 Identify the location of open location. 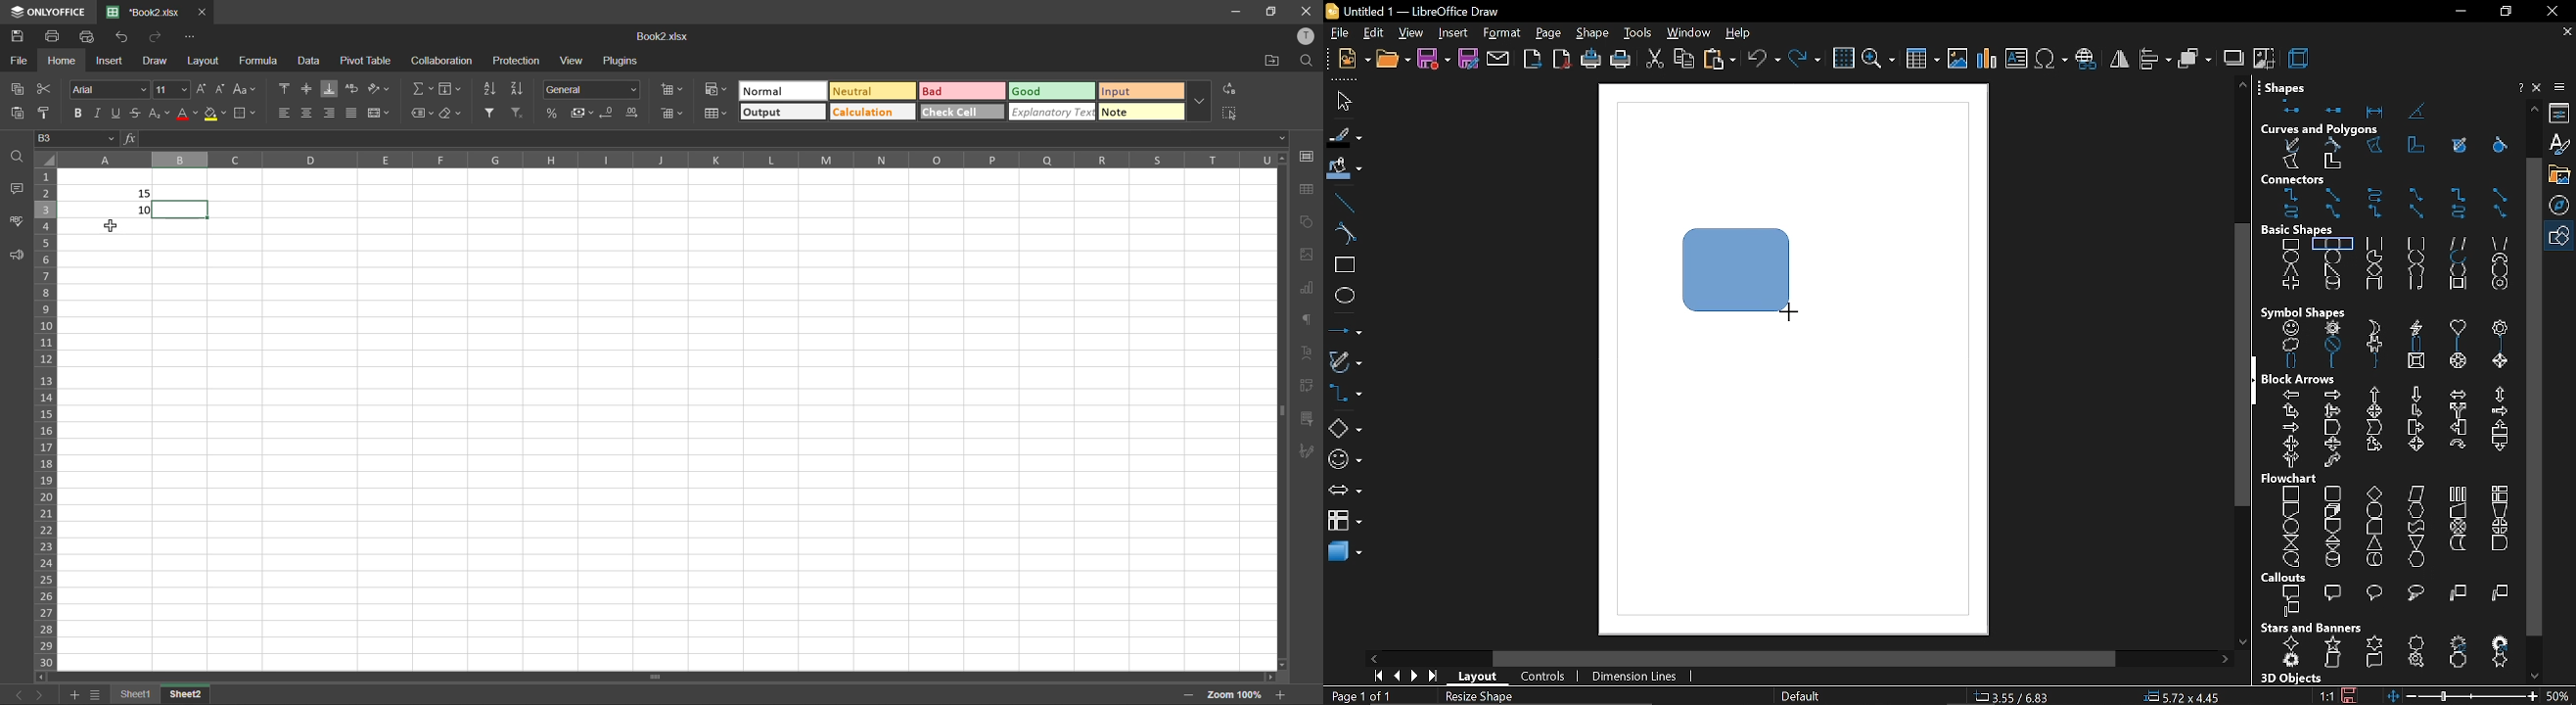
(1270, 59).